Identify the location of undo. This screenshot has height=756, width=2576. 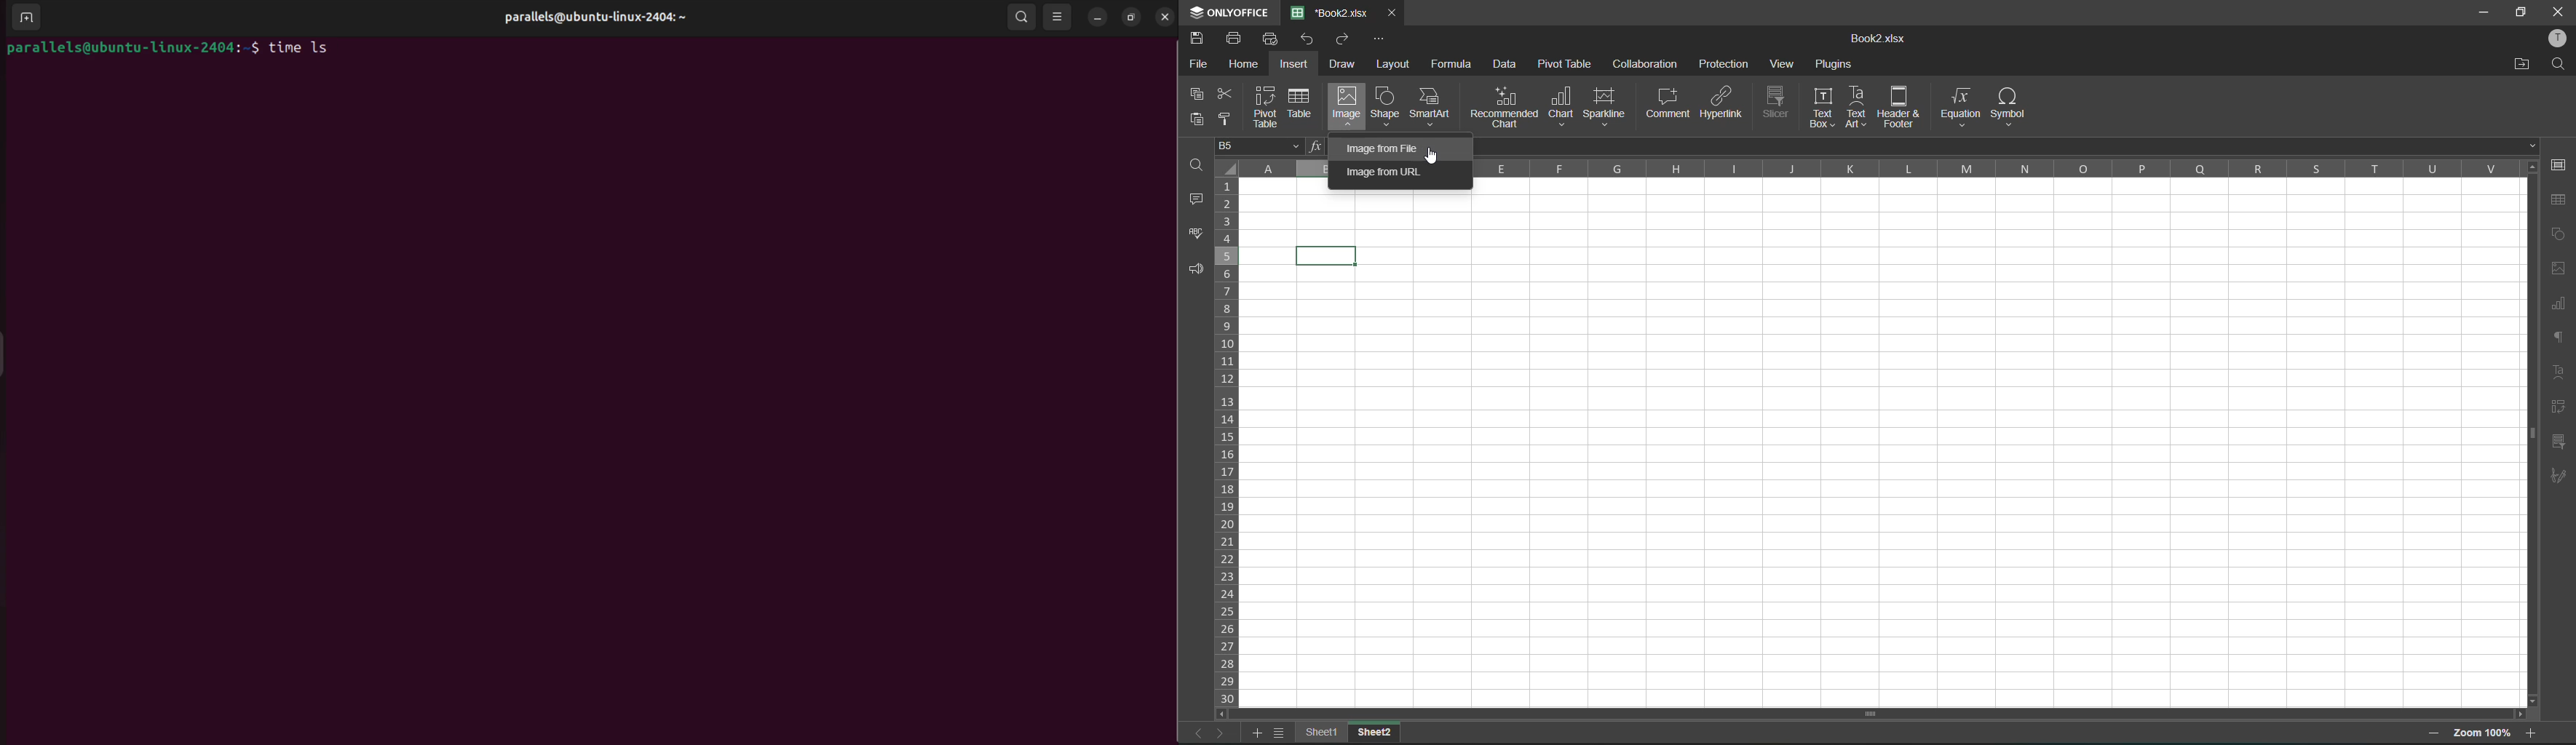
(1309, 39).